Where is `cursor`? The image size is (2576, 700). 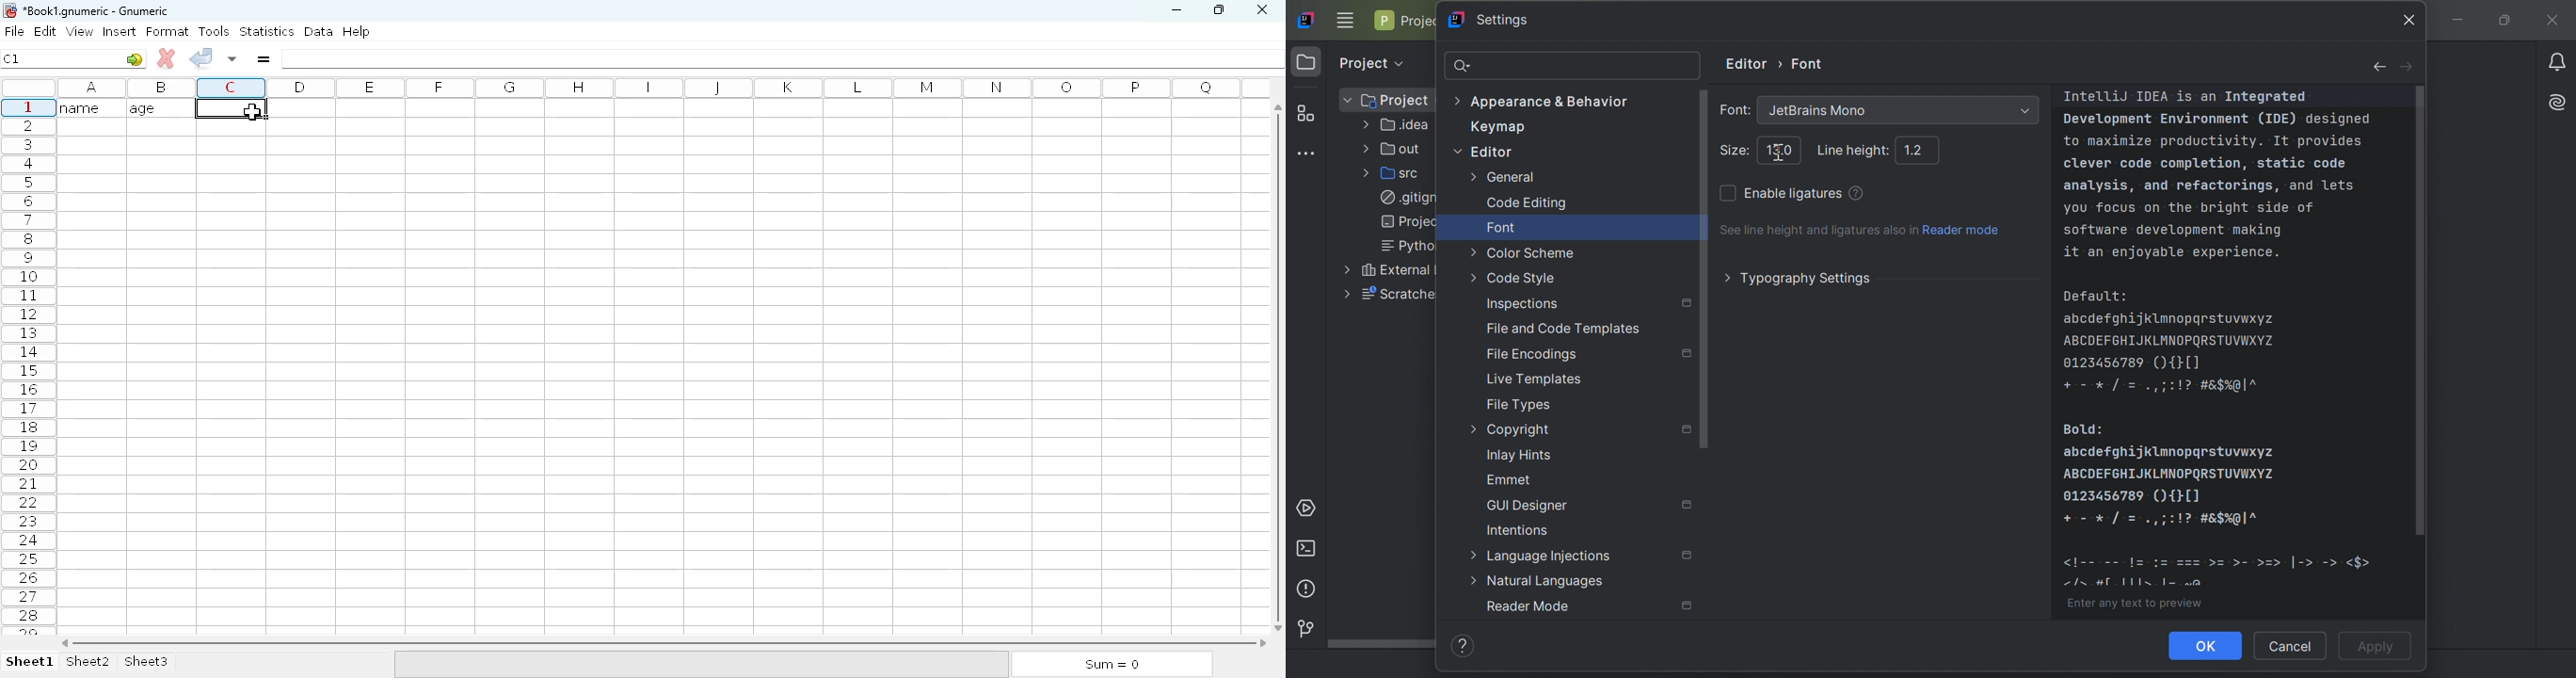
cursor is located at coordinates (250, 112).